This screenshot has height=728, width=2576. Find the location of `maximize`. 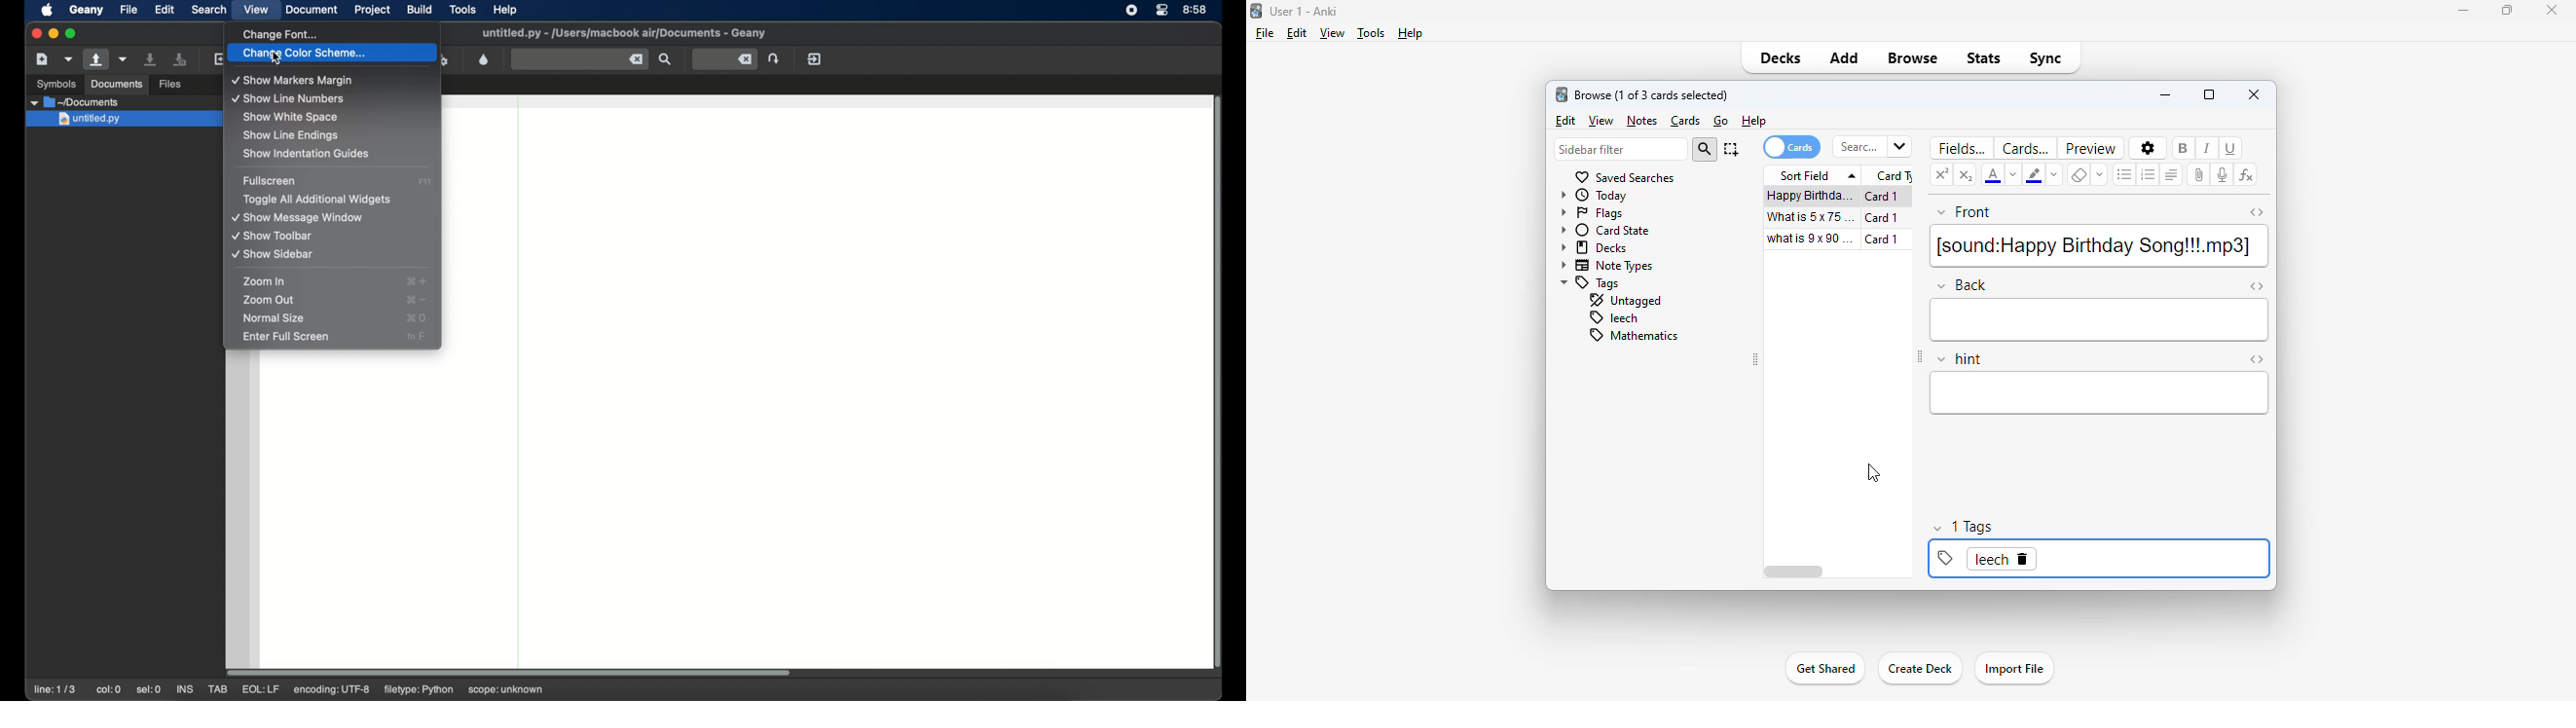

maximize is located at coordinates (2210, 94).